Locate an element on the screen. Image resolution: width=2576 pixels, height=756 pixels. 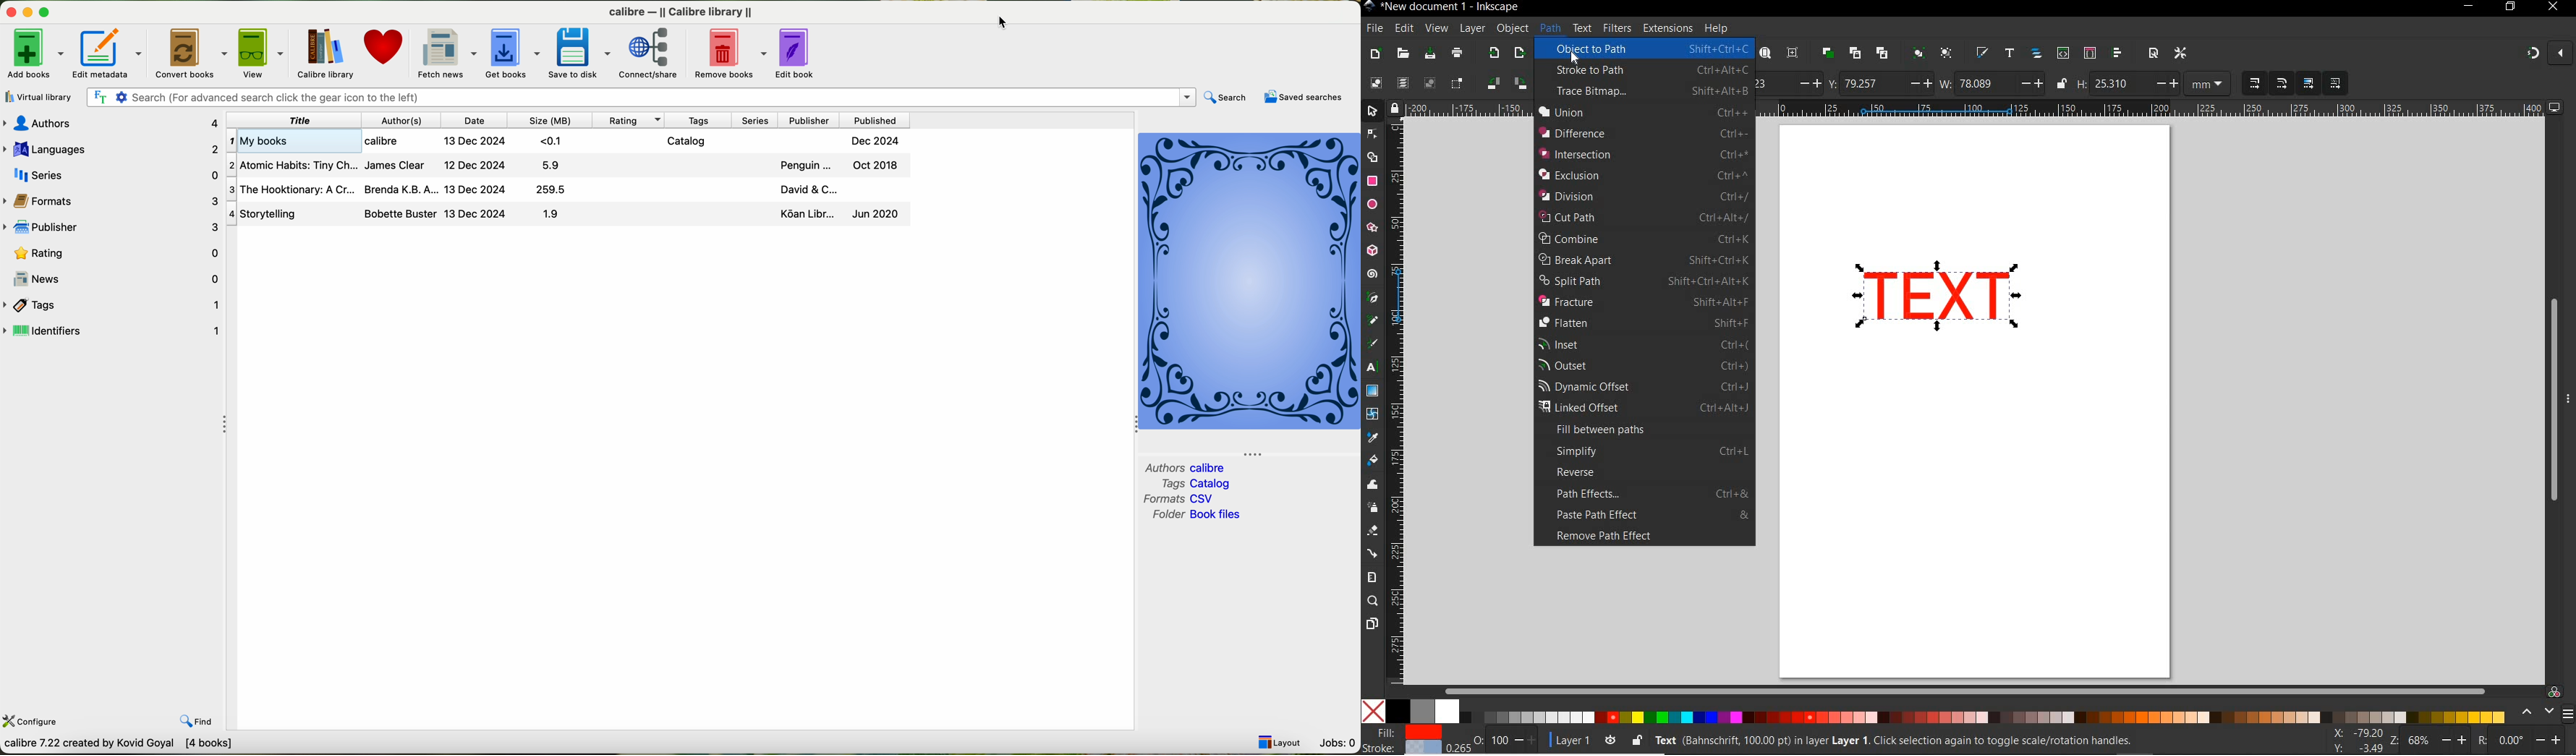
date is located at coordinates (474, 122).